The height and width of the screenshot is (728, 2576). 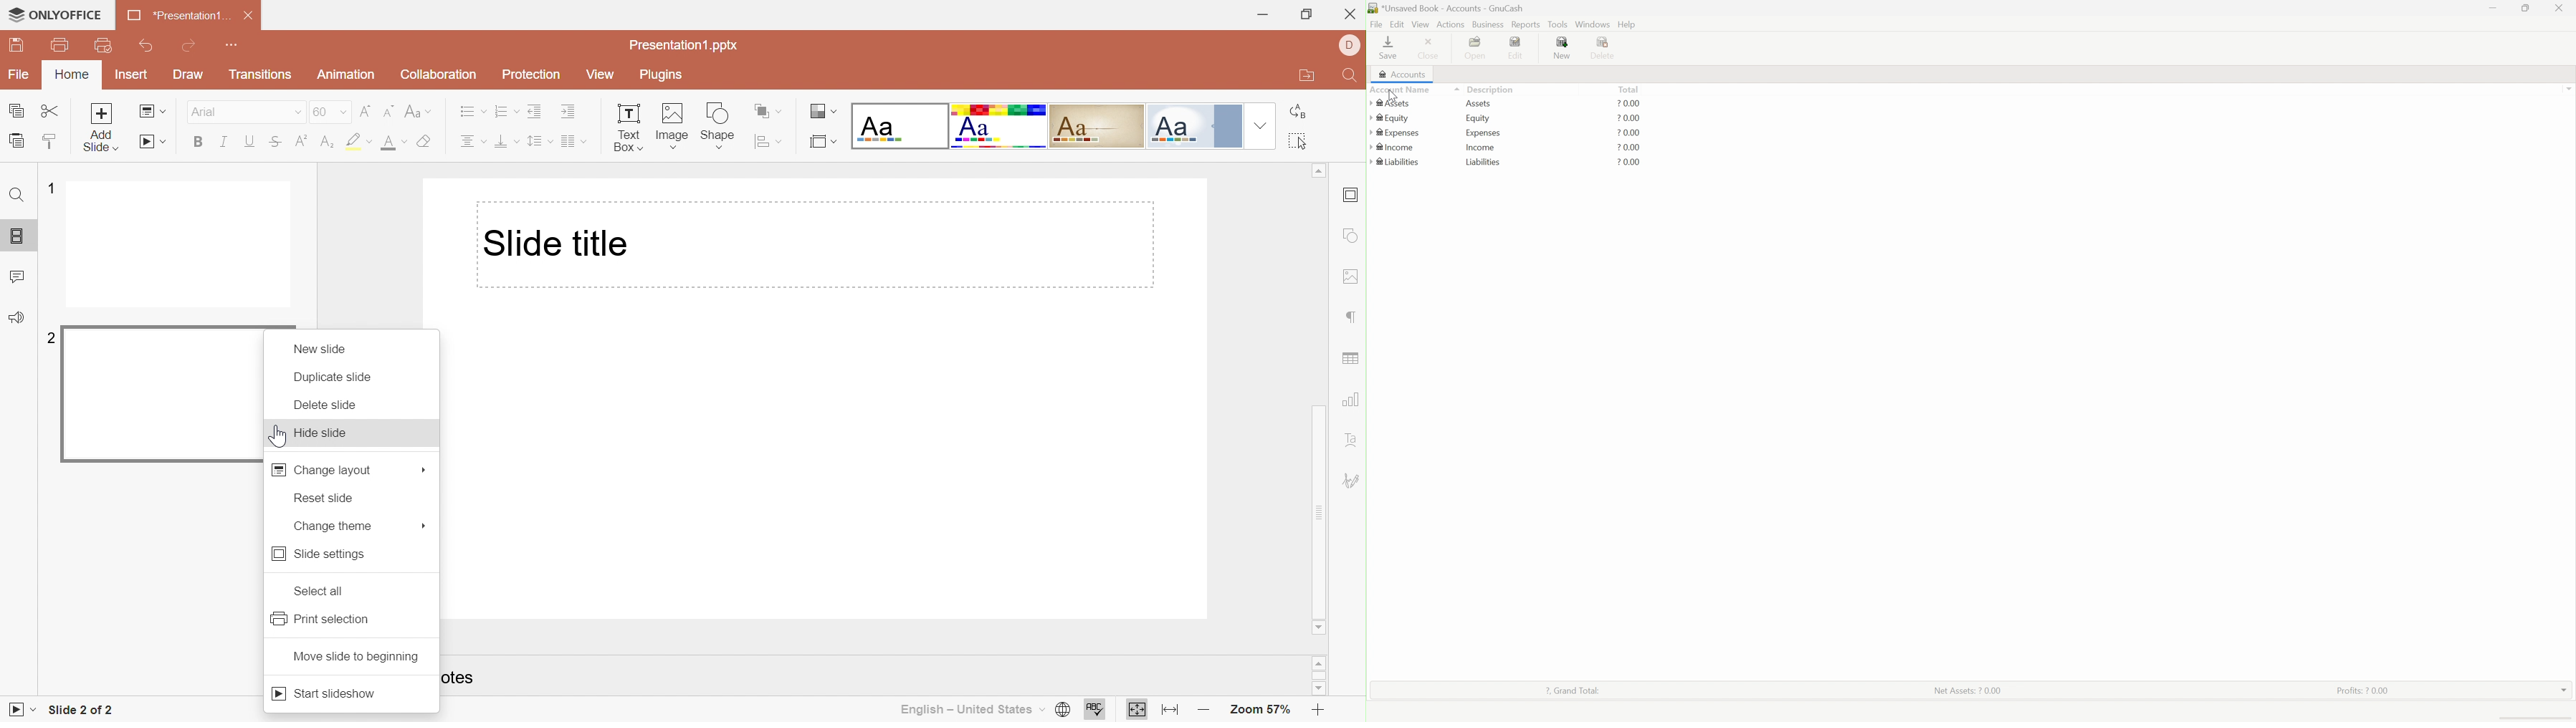 What do you see at coordinates (1299, 145) in the screenshot?
I see `Select all` at bounding box center [1299, 145].